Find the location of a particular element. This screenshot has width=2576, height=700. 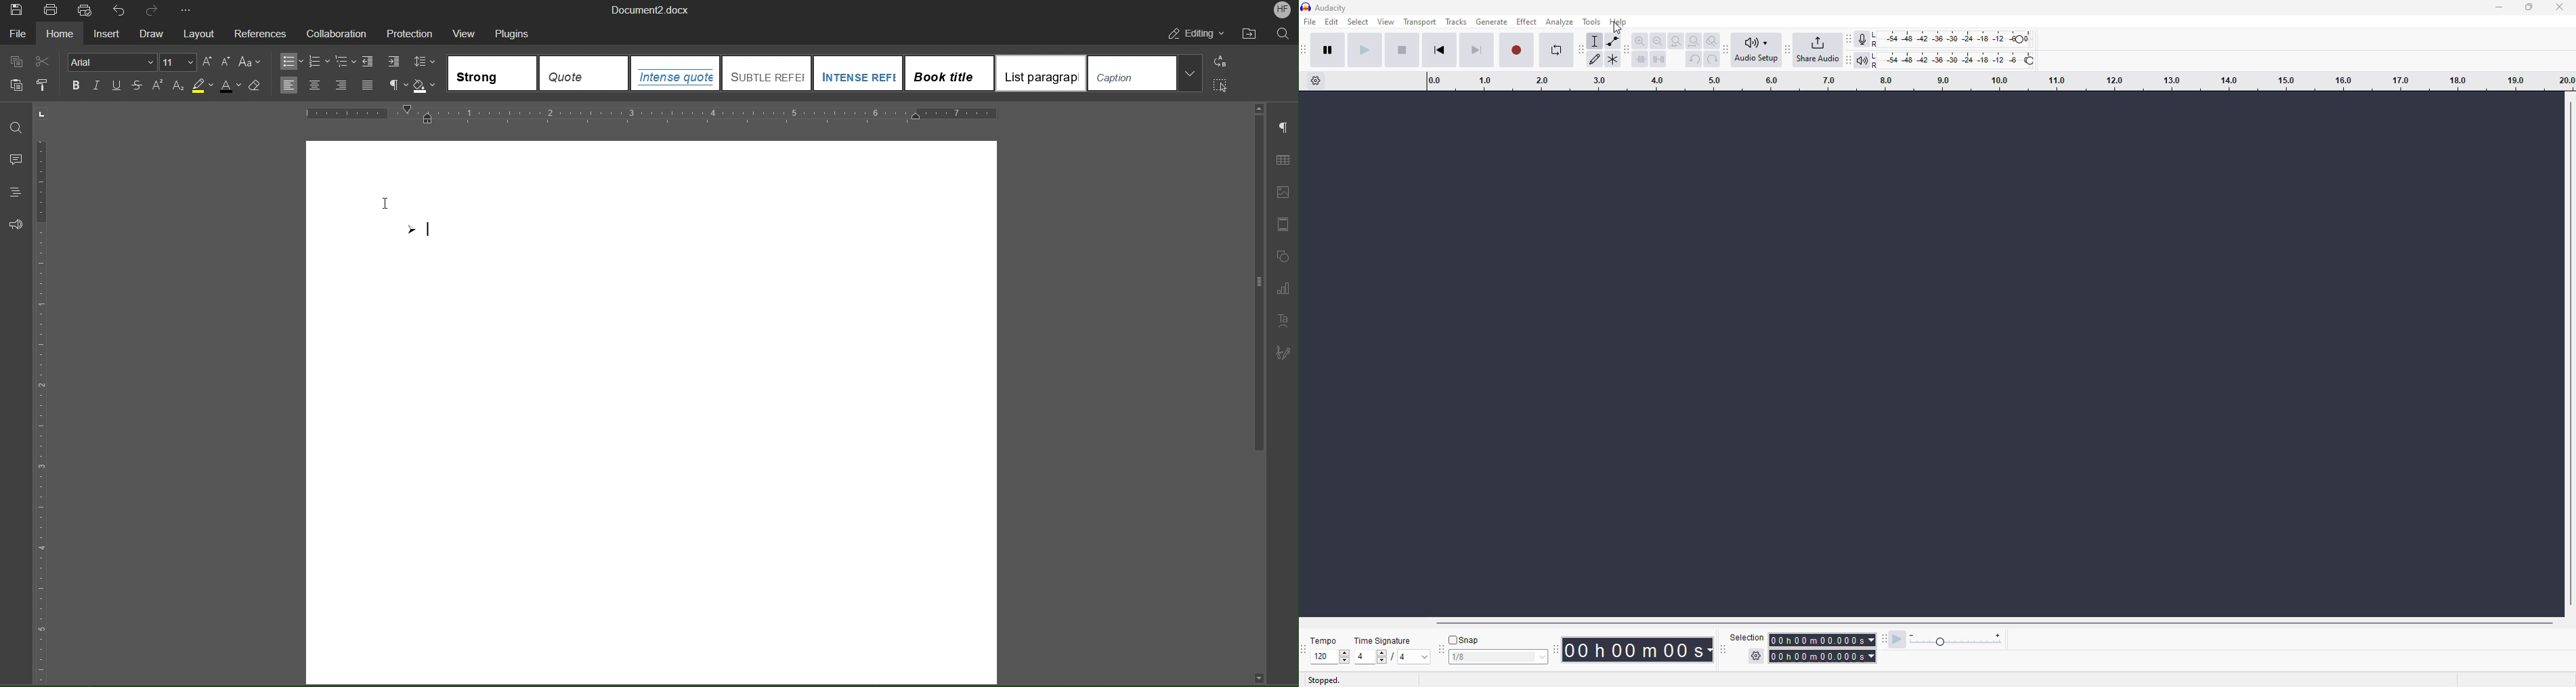

fit project to width is located at coordinates (1693, 41).